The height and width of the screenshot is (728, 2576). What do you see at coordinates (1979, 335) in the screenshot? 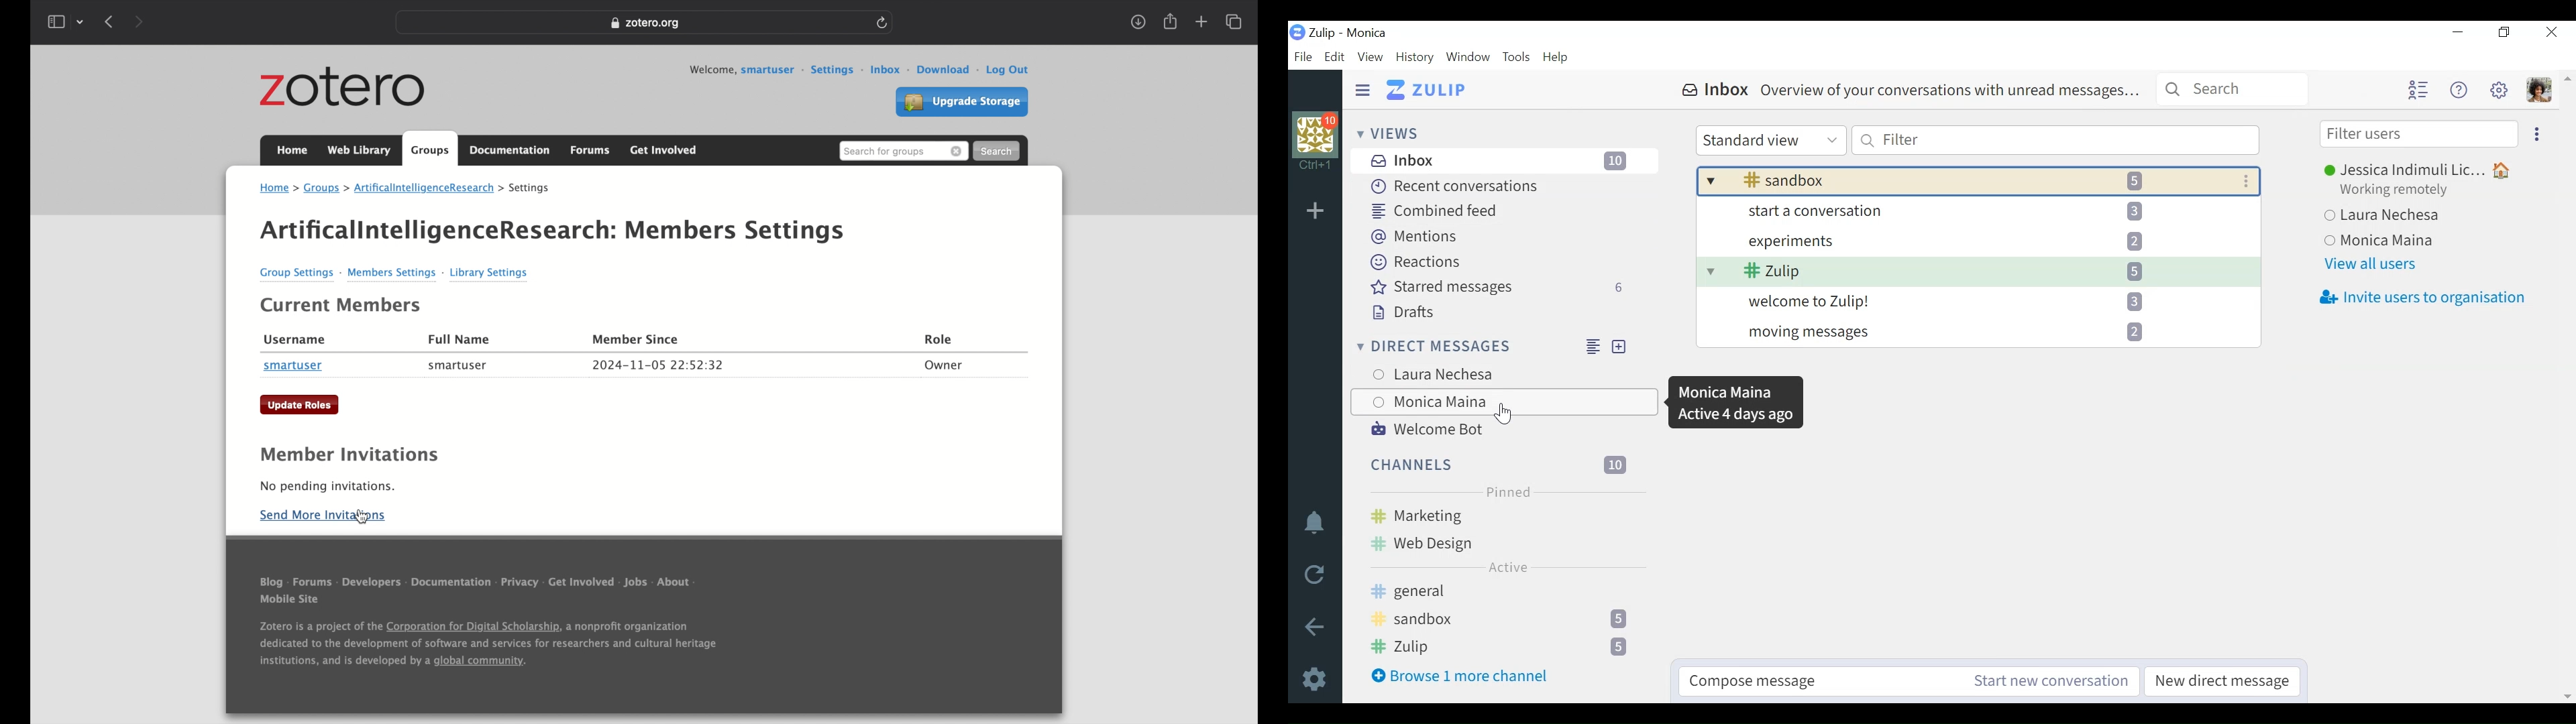
I see `moving messages` at bounding box center [1979, 335].